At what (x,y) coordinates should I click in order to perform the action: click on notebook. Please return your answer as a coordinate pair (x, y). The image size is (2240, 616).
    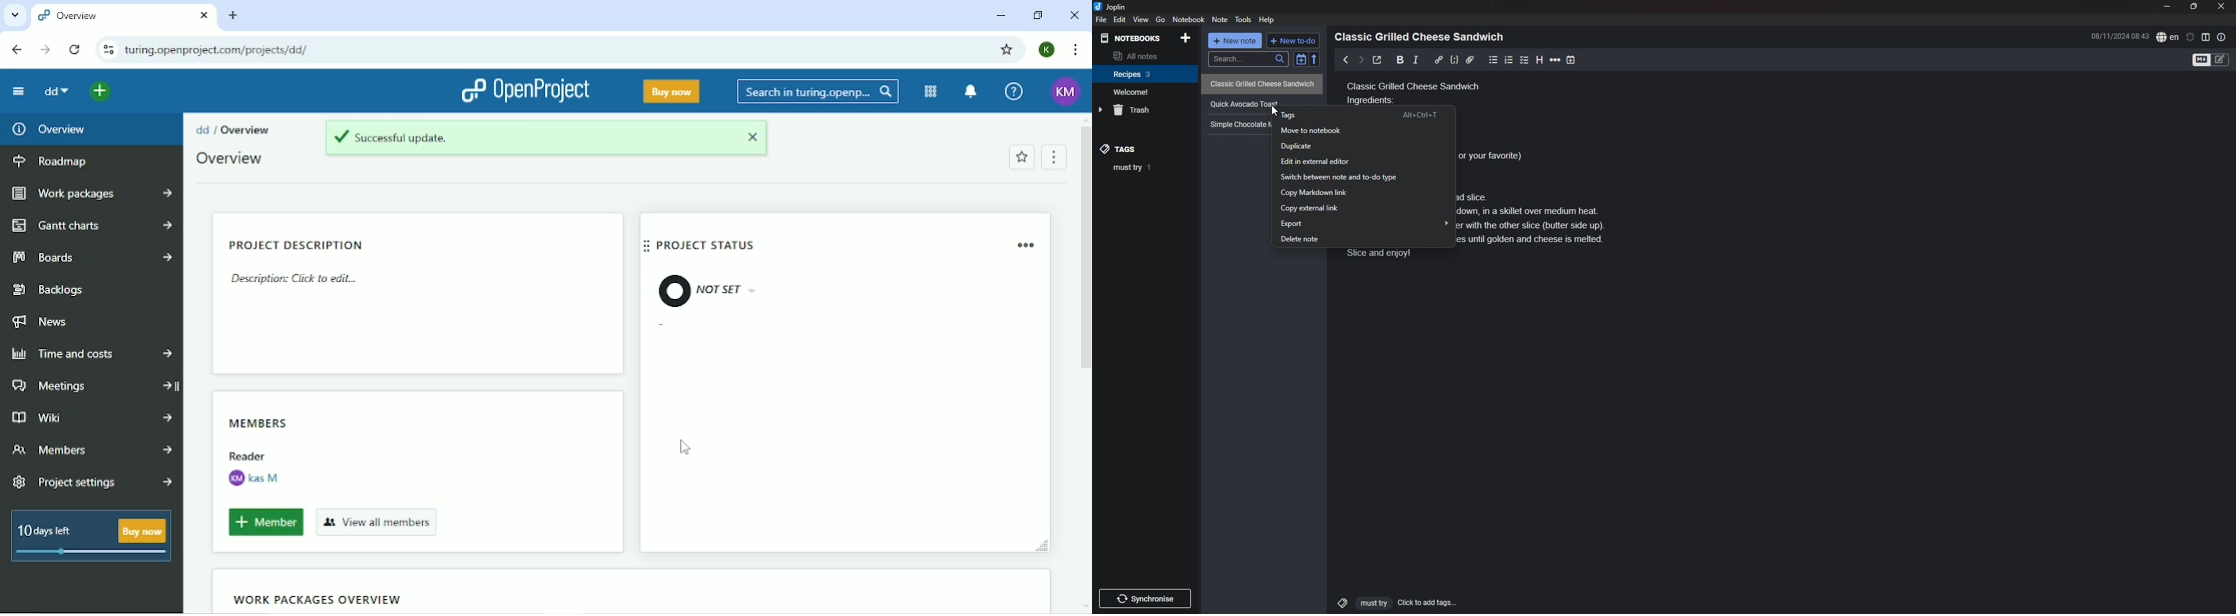
    Looking at the image, I should click on (1190, 19).